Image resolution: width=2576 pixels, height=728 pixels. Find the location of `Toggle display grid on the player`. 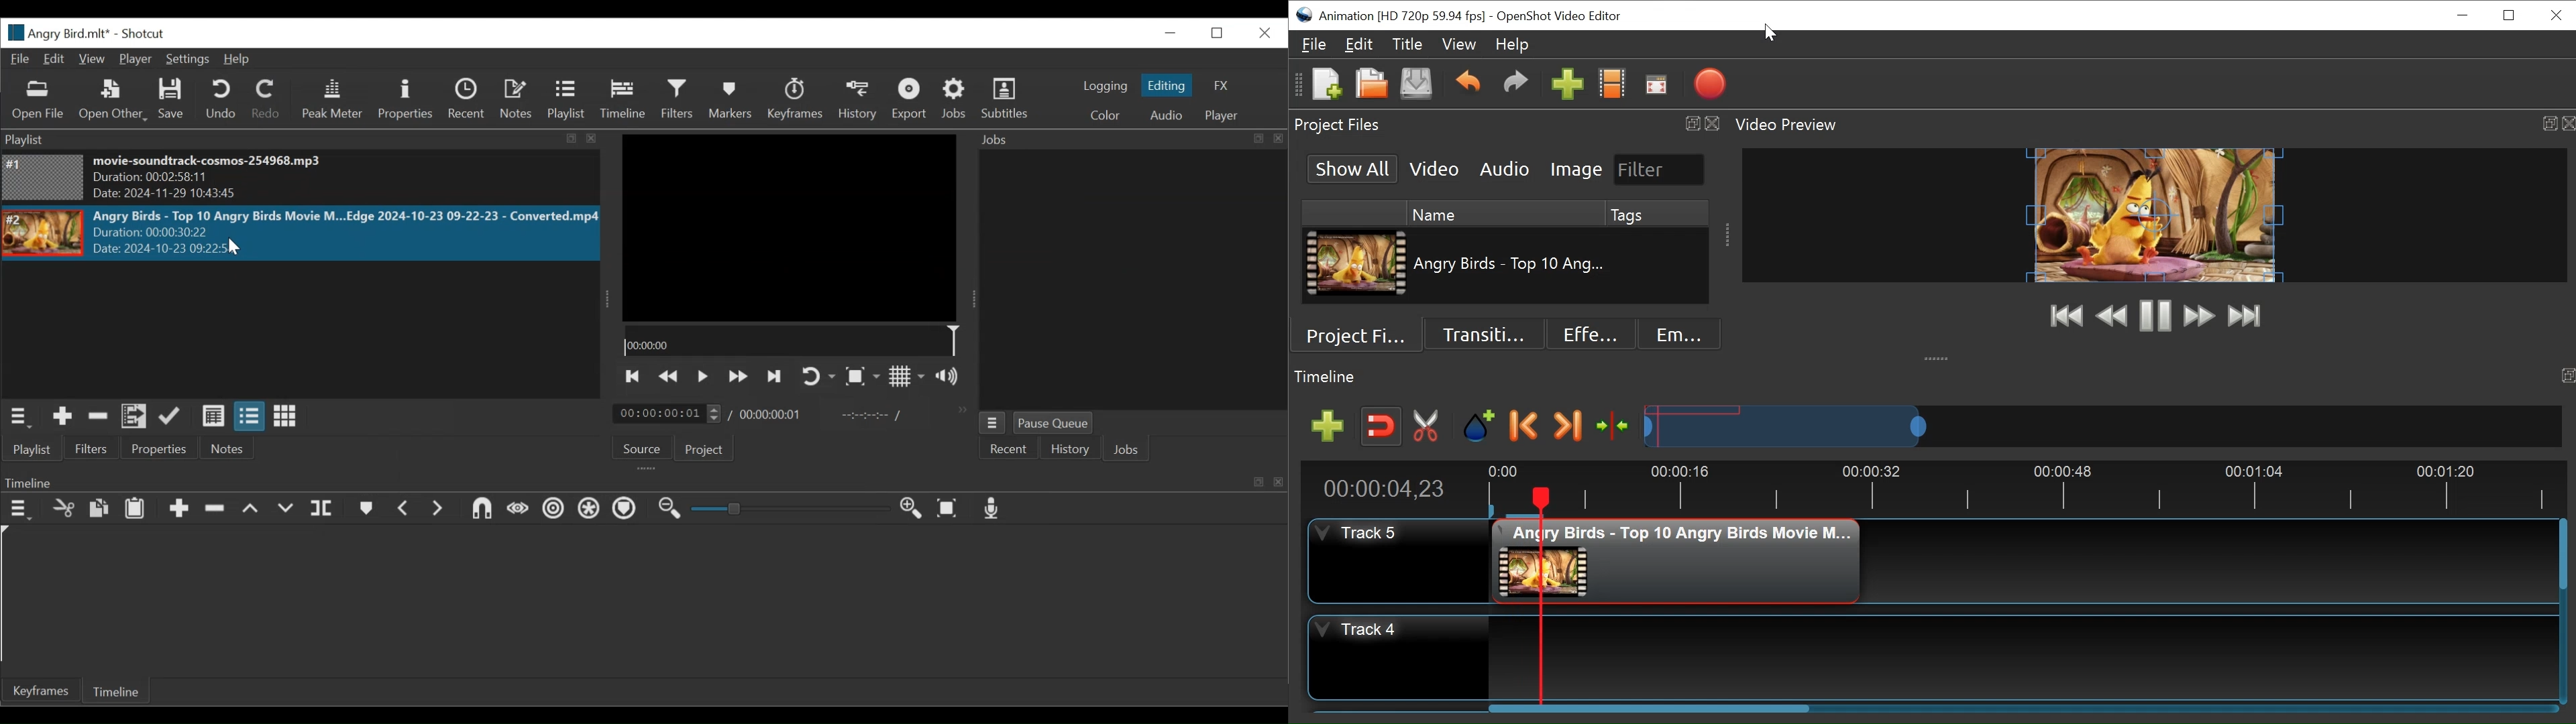

Toggle display grid on the player is located at coordinates (908, 377).